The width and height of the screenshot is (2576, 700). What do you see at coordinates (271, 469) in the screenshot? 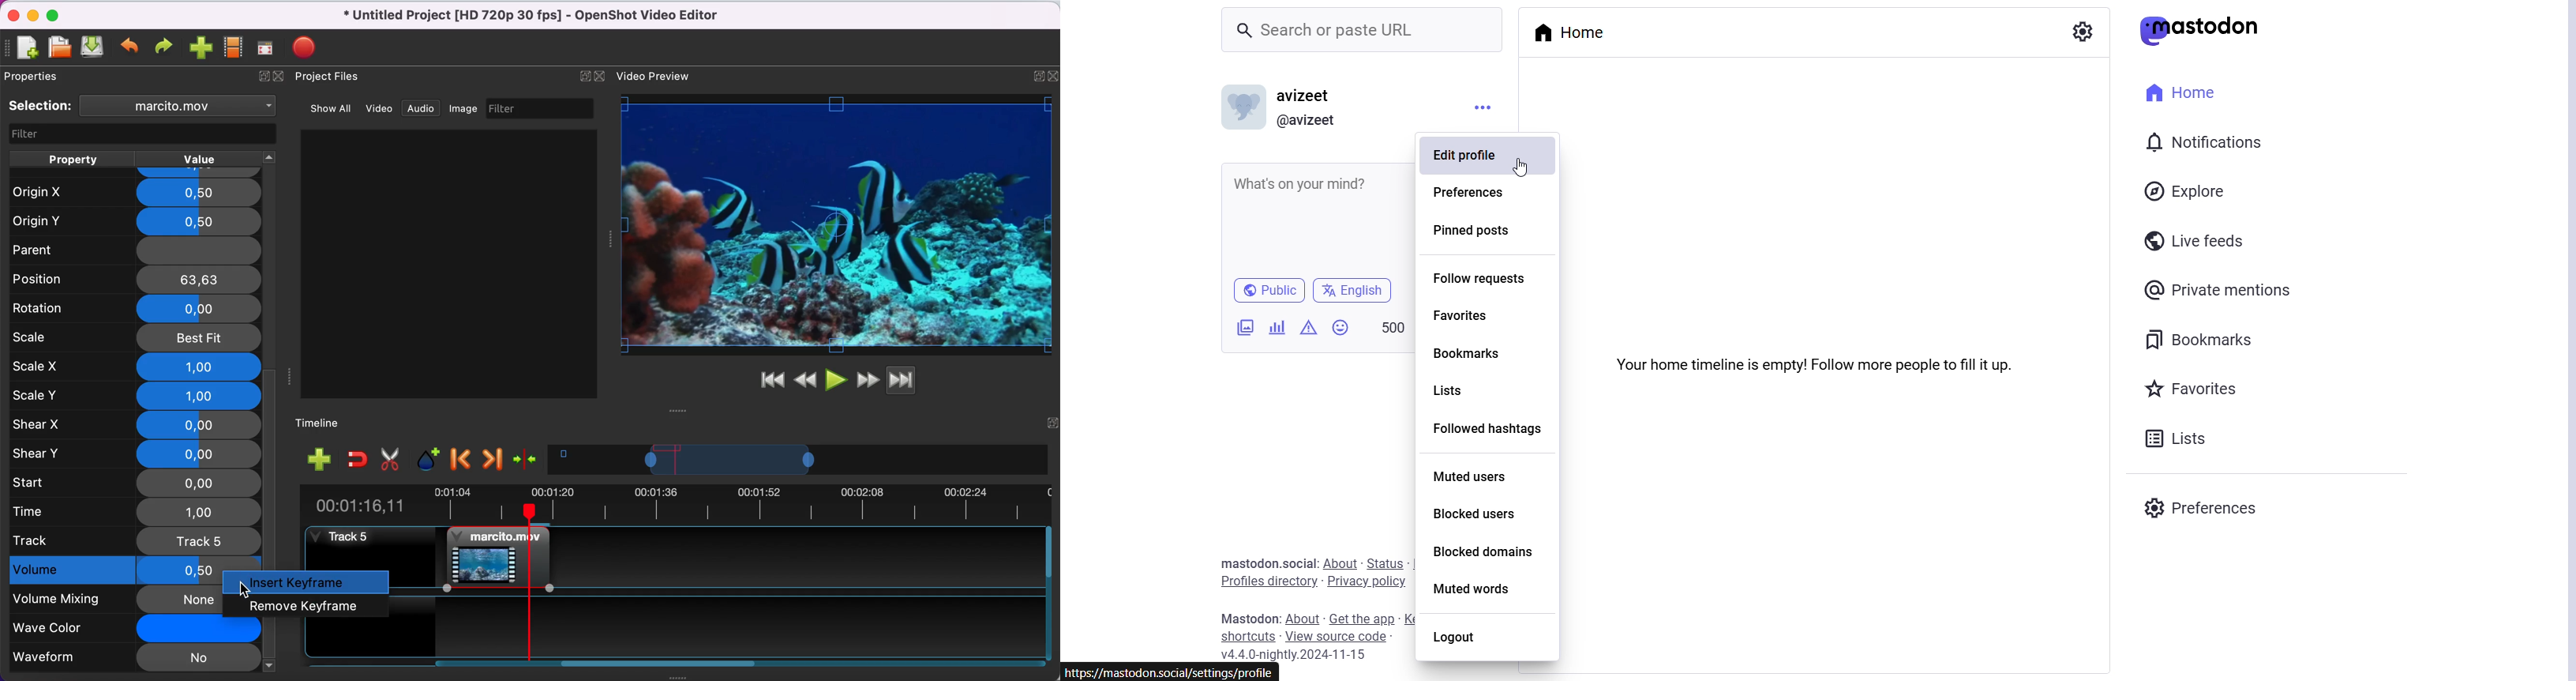
I see `vertical scroll bar` at bounding box center [271, 469].